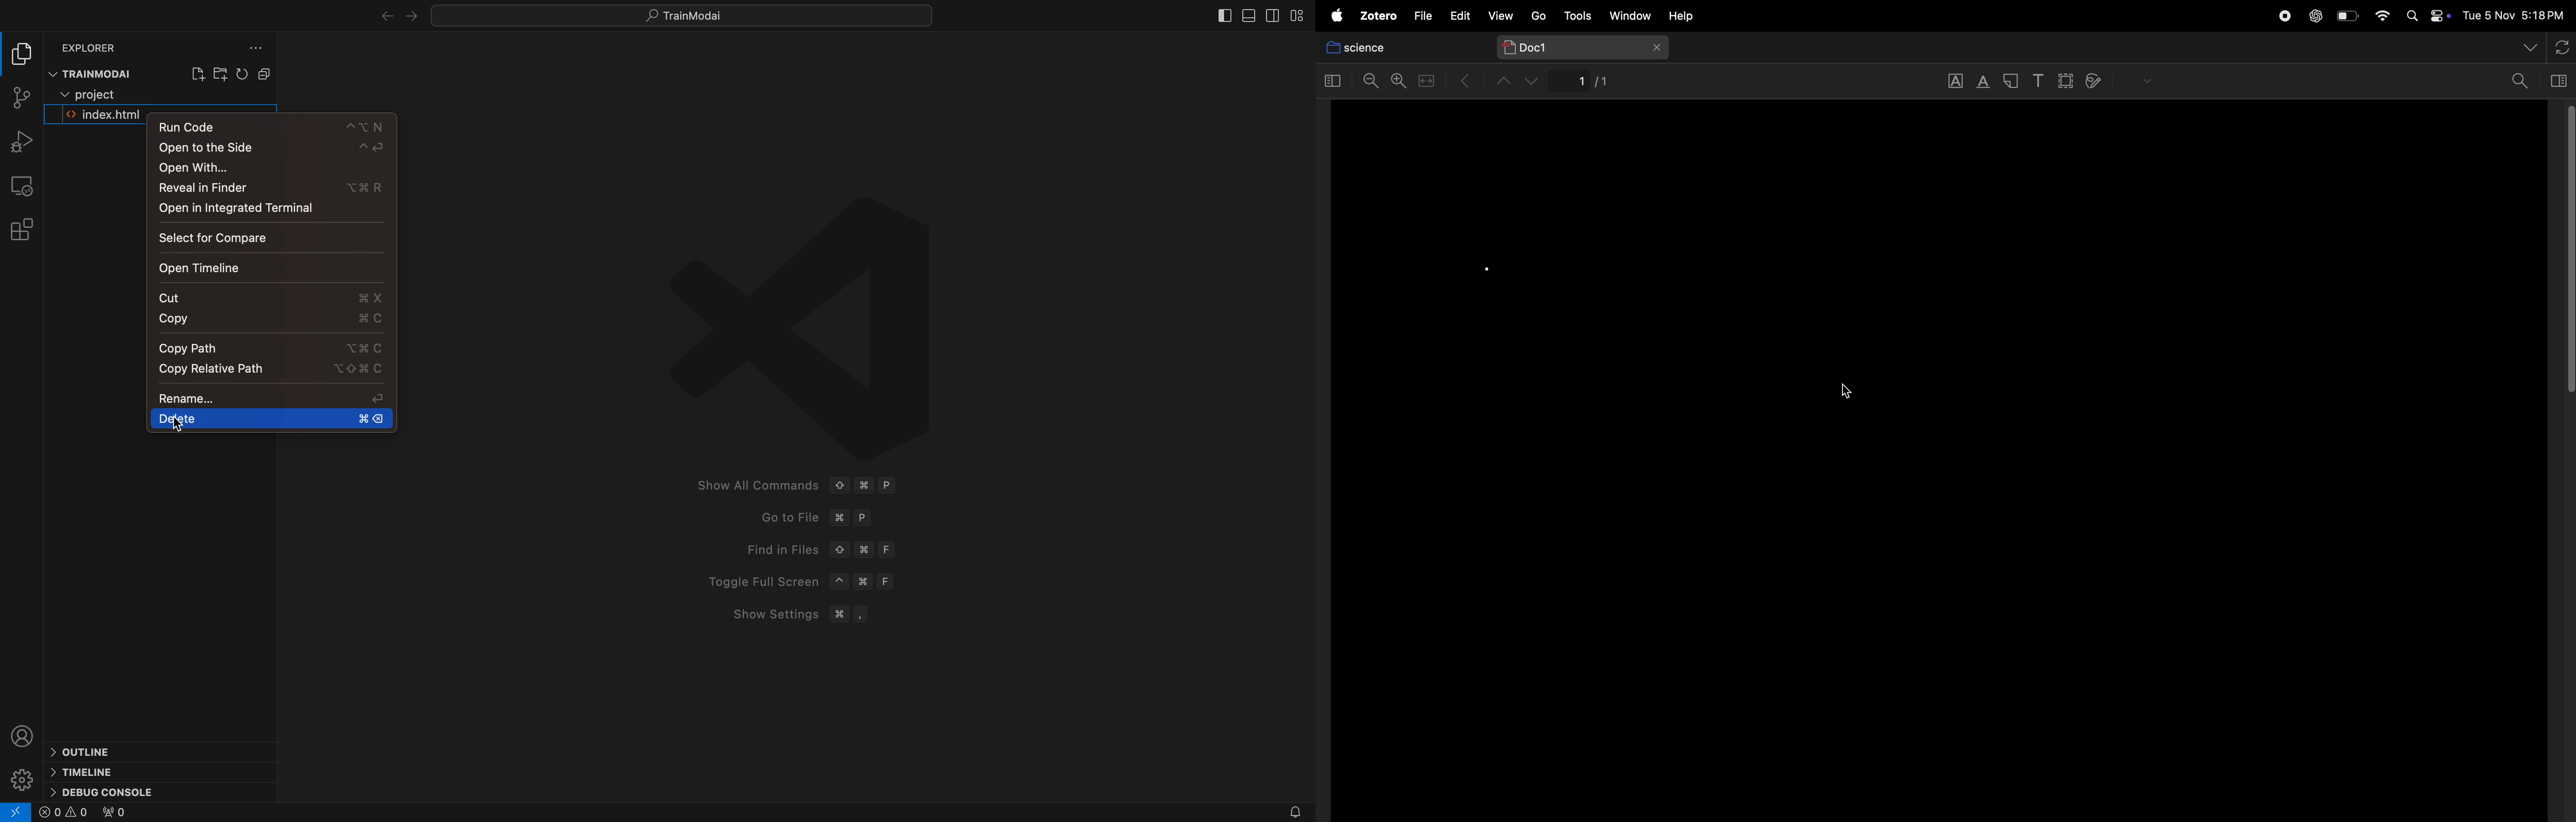 This screenshot has height=840, width=2576. Describe the element at coordinates (1596, 83) in the screenshot. I see `1/1 (page)` at that location.